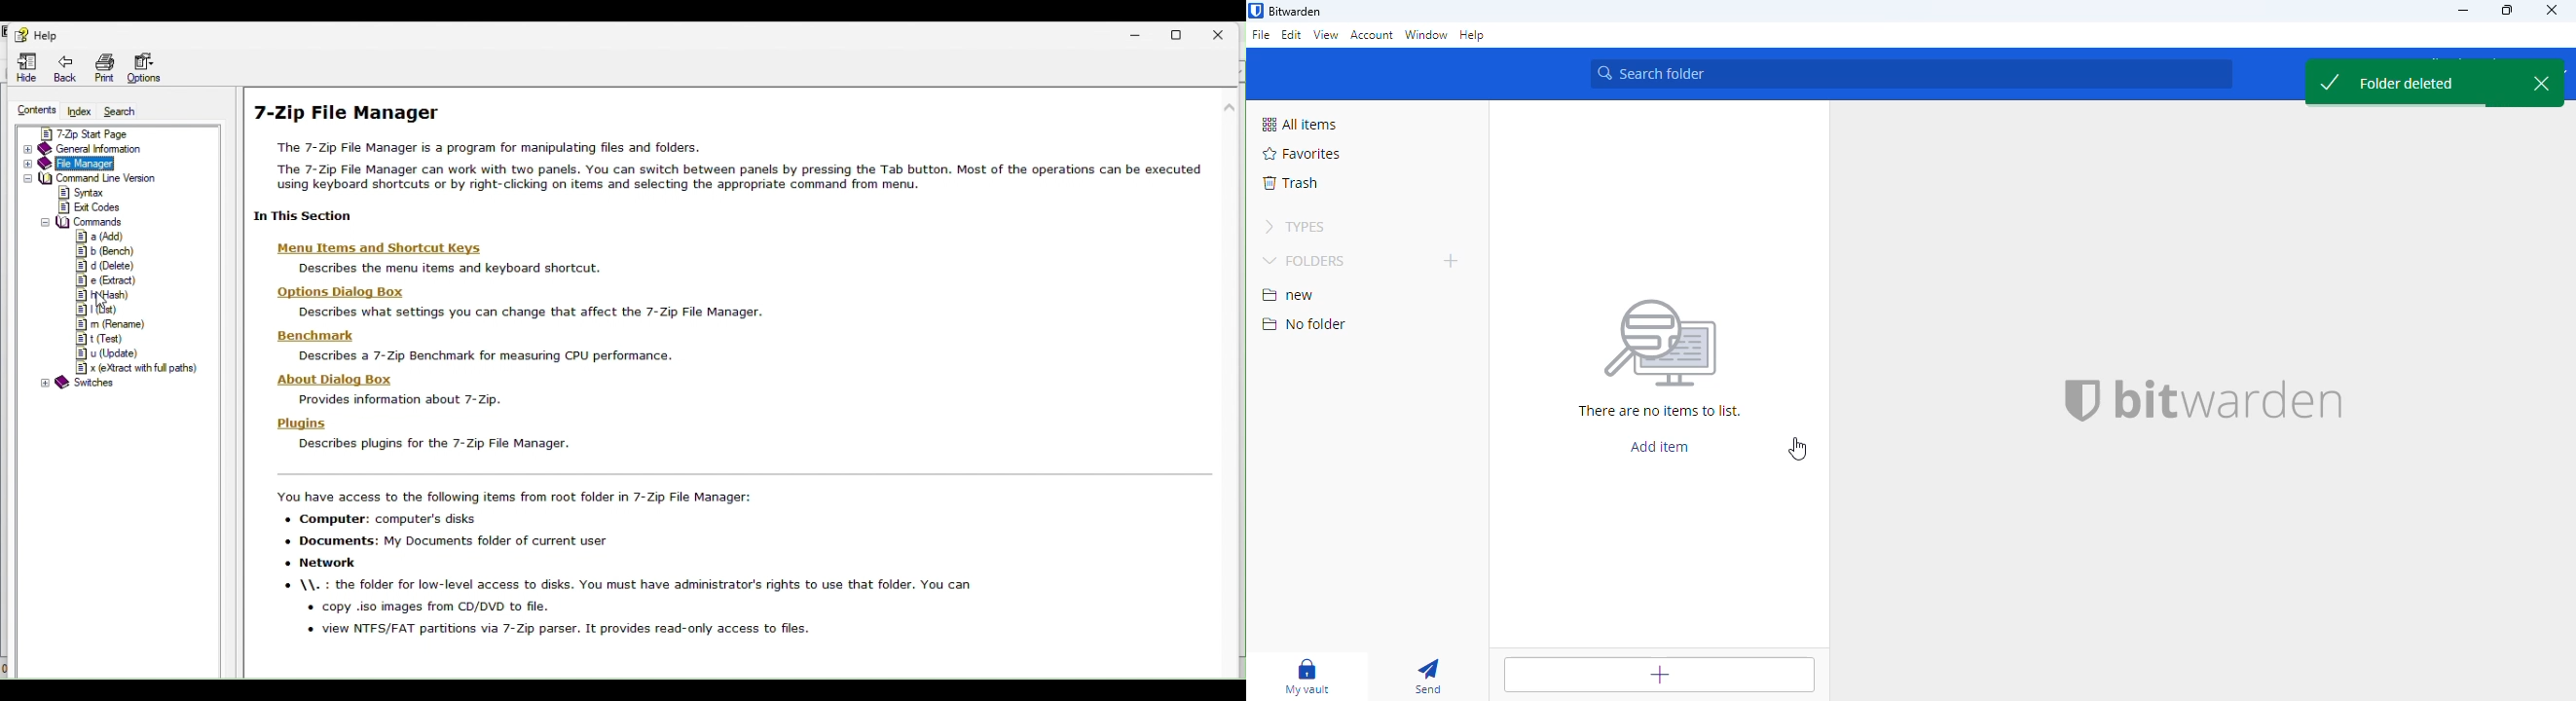 This screenshot has height=728, width=2576. What do you see at coordinates (97, 340) in the screenshot?
I see `t(test)` at bounding box center [97, 340].